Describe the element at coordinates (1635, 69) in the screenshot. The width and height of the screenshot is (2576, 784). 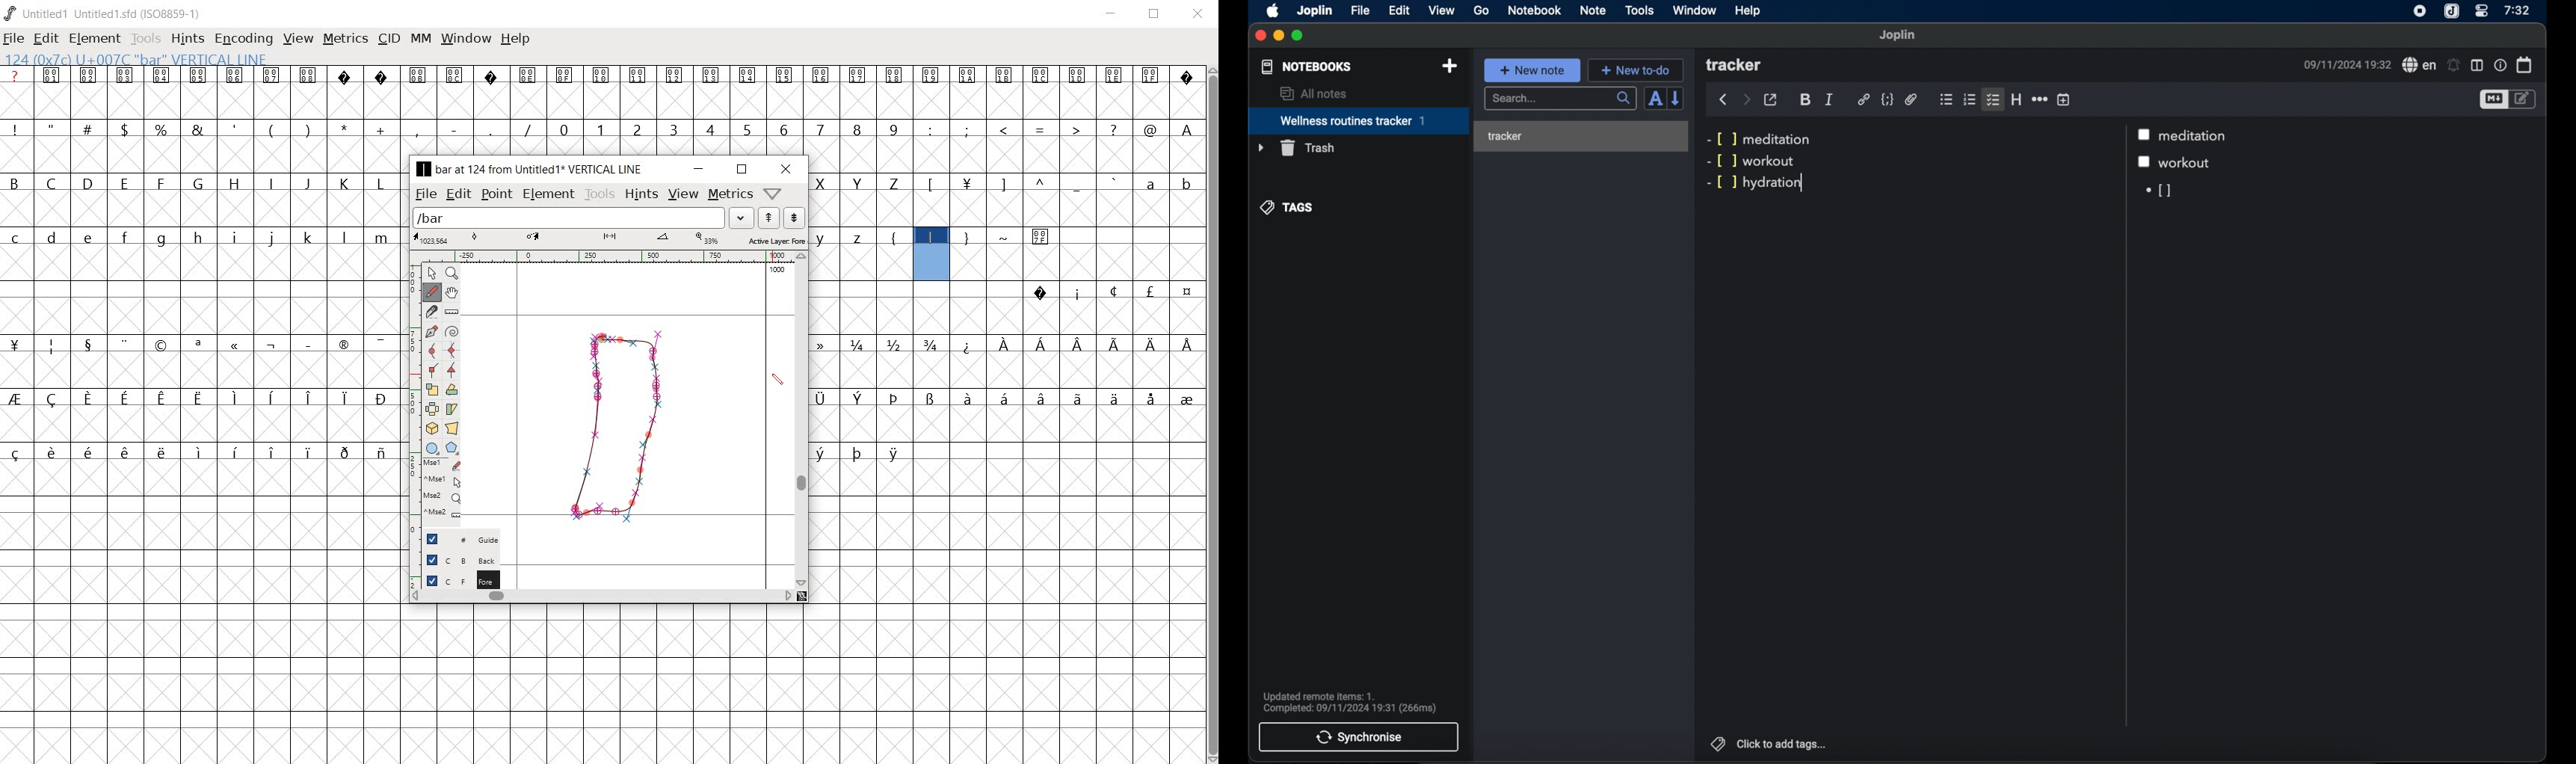
I see `+ new to-do` at that location.